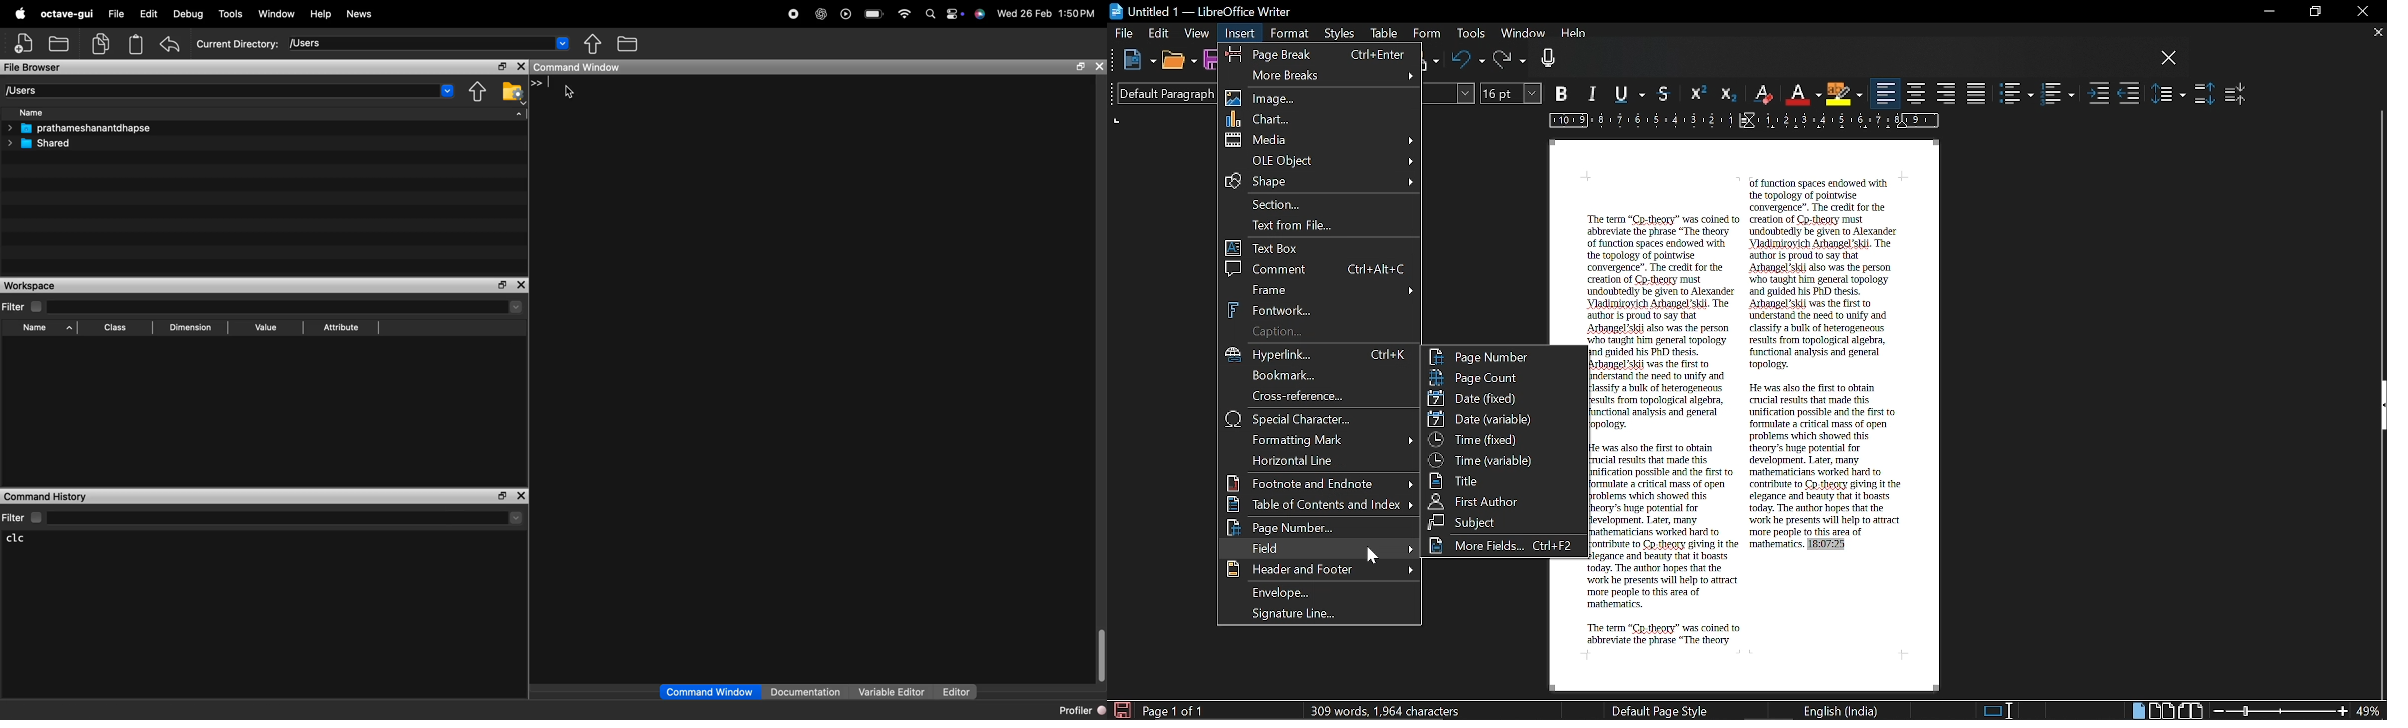 This screenshot has width=2408, height=728. Describe the element at coordinates (1740, 122) in the screenshot. I see `Ruler` at that location.